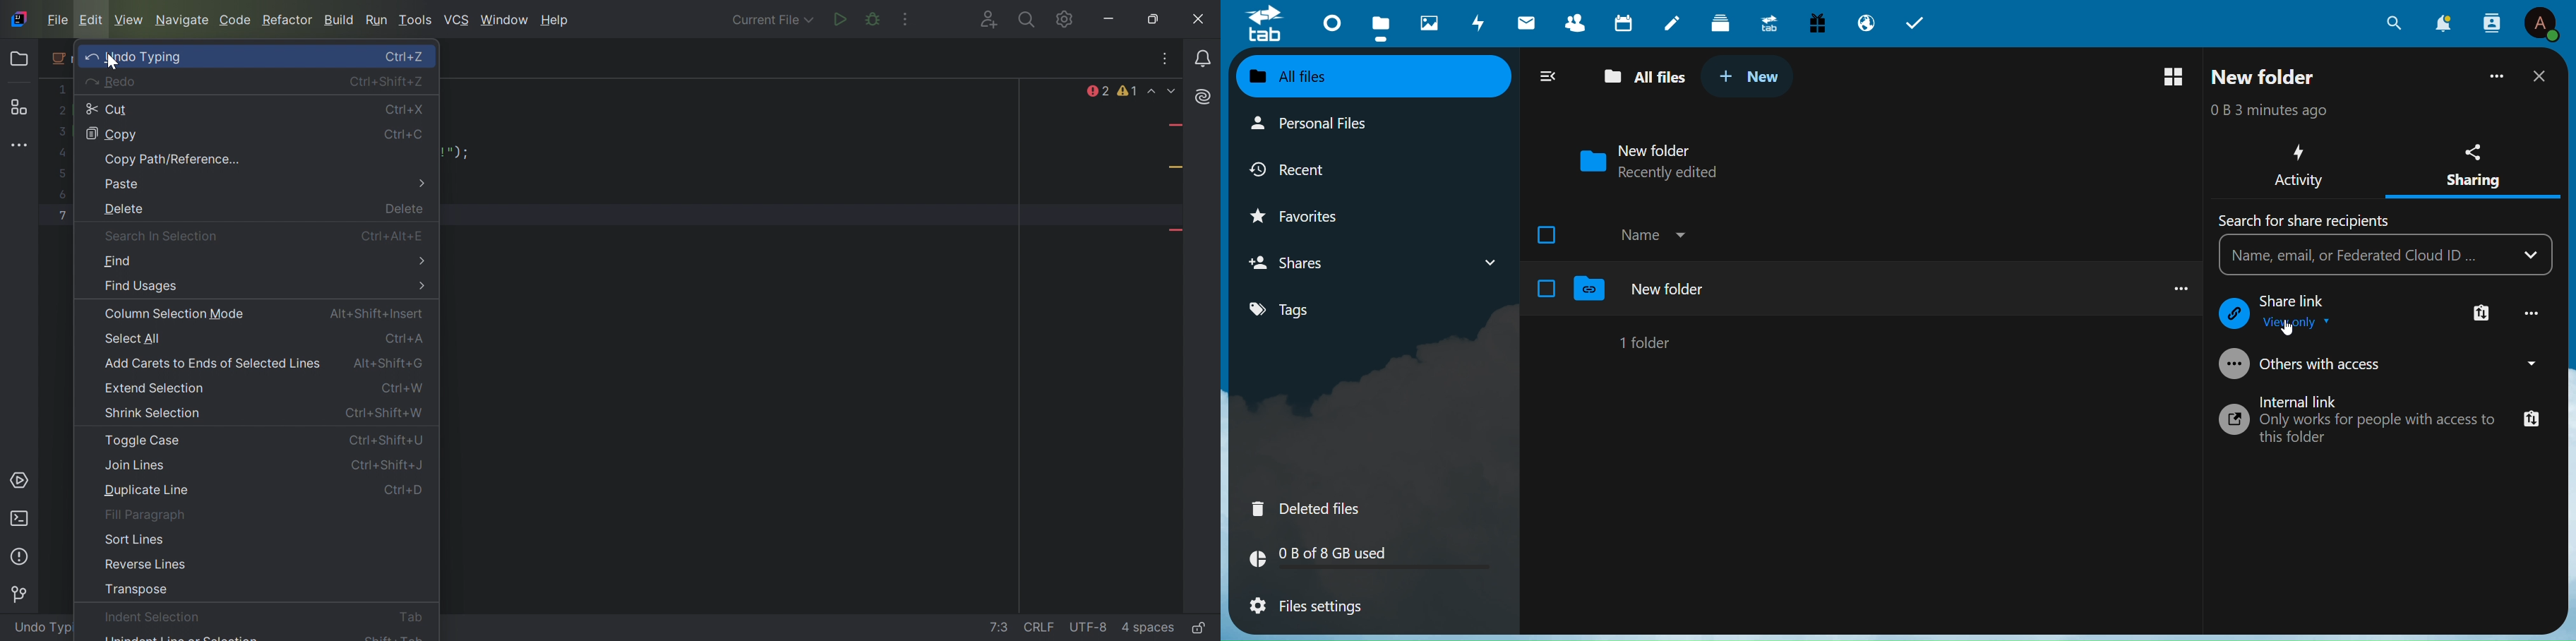 The image size is (2576, 644). Describe the element at coordinates (1312, 76) in the screenshot. I see `All Files` at that location.